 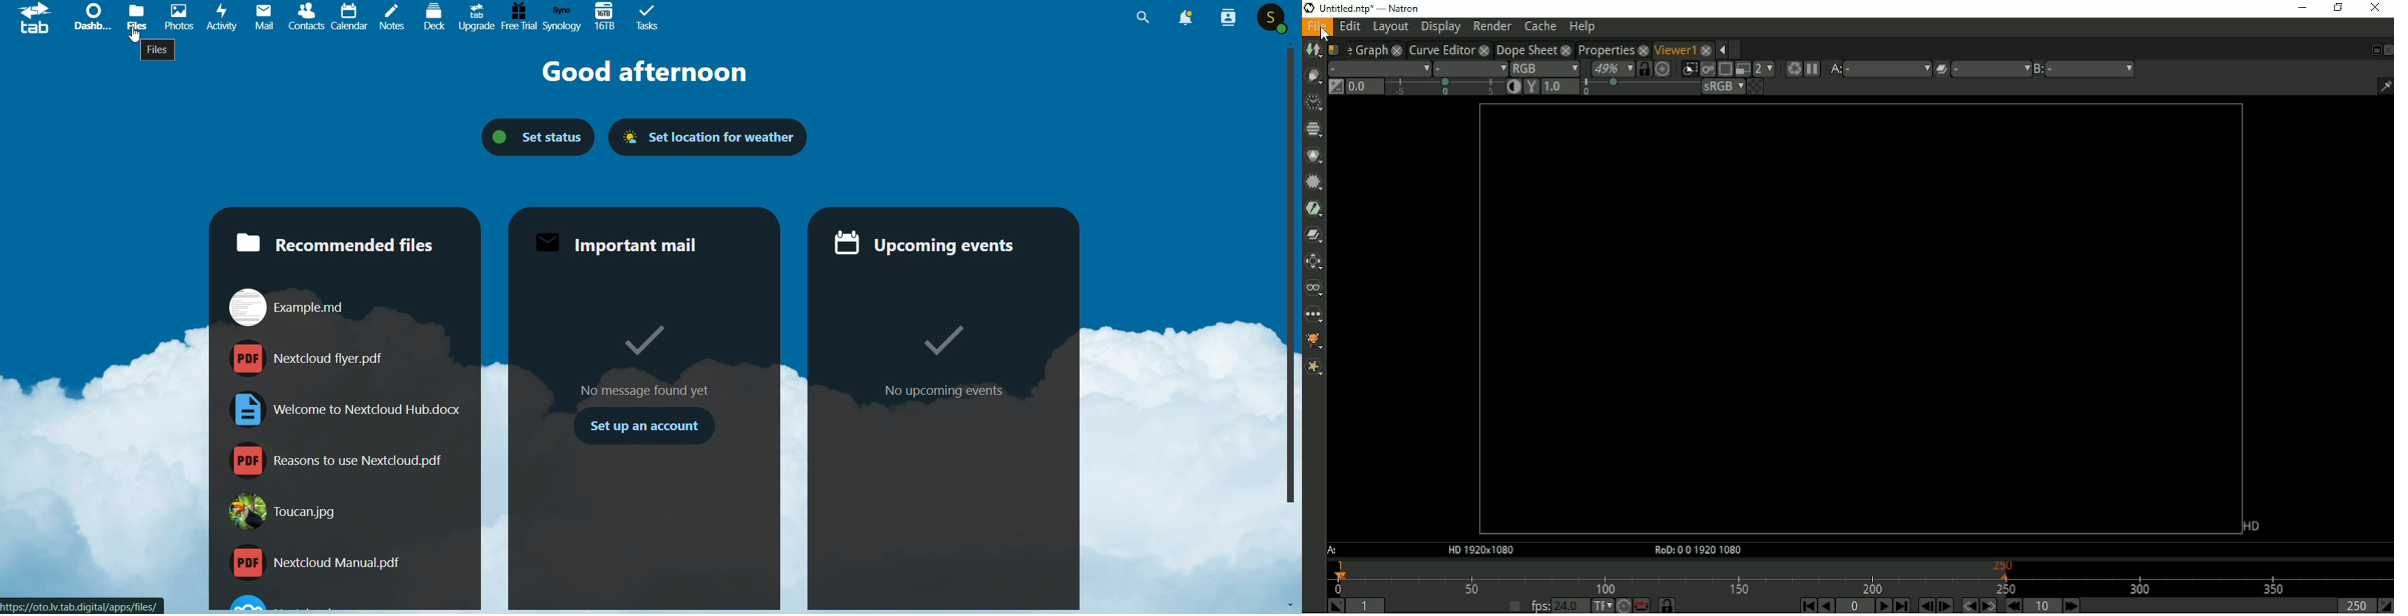 What do you see at coordinates (1492, 25) in the screenshot?
I see `Render` at bounding box center [1492, 25].